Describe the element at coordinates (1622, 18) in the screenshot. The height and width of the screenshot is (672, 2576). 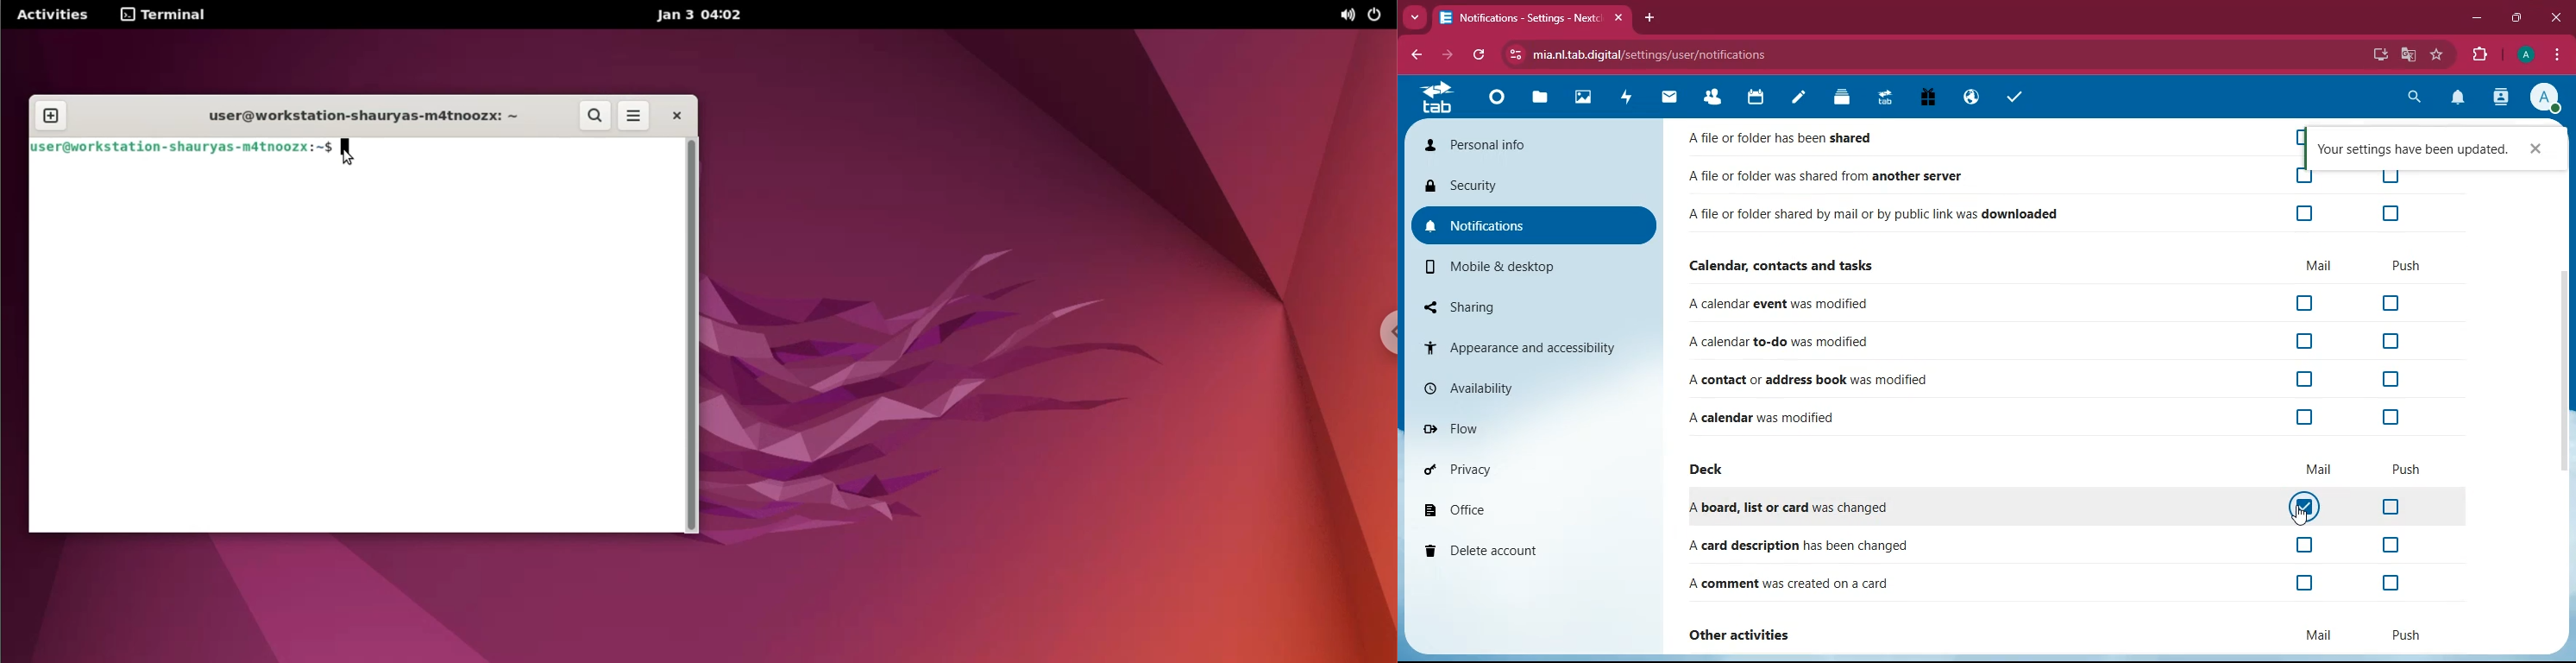
I see `close` at that location.